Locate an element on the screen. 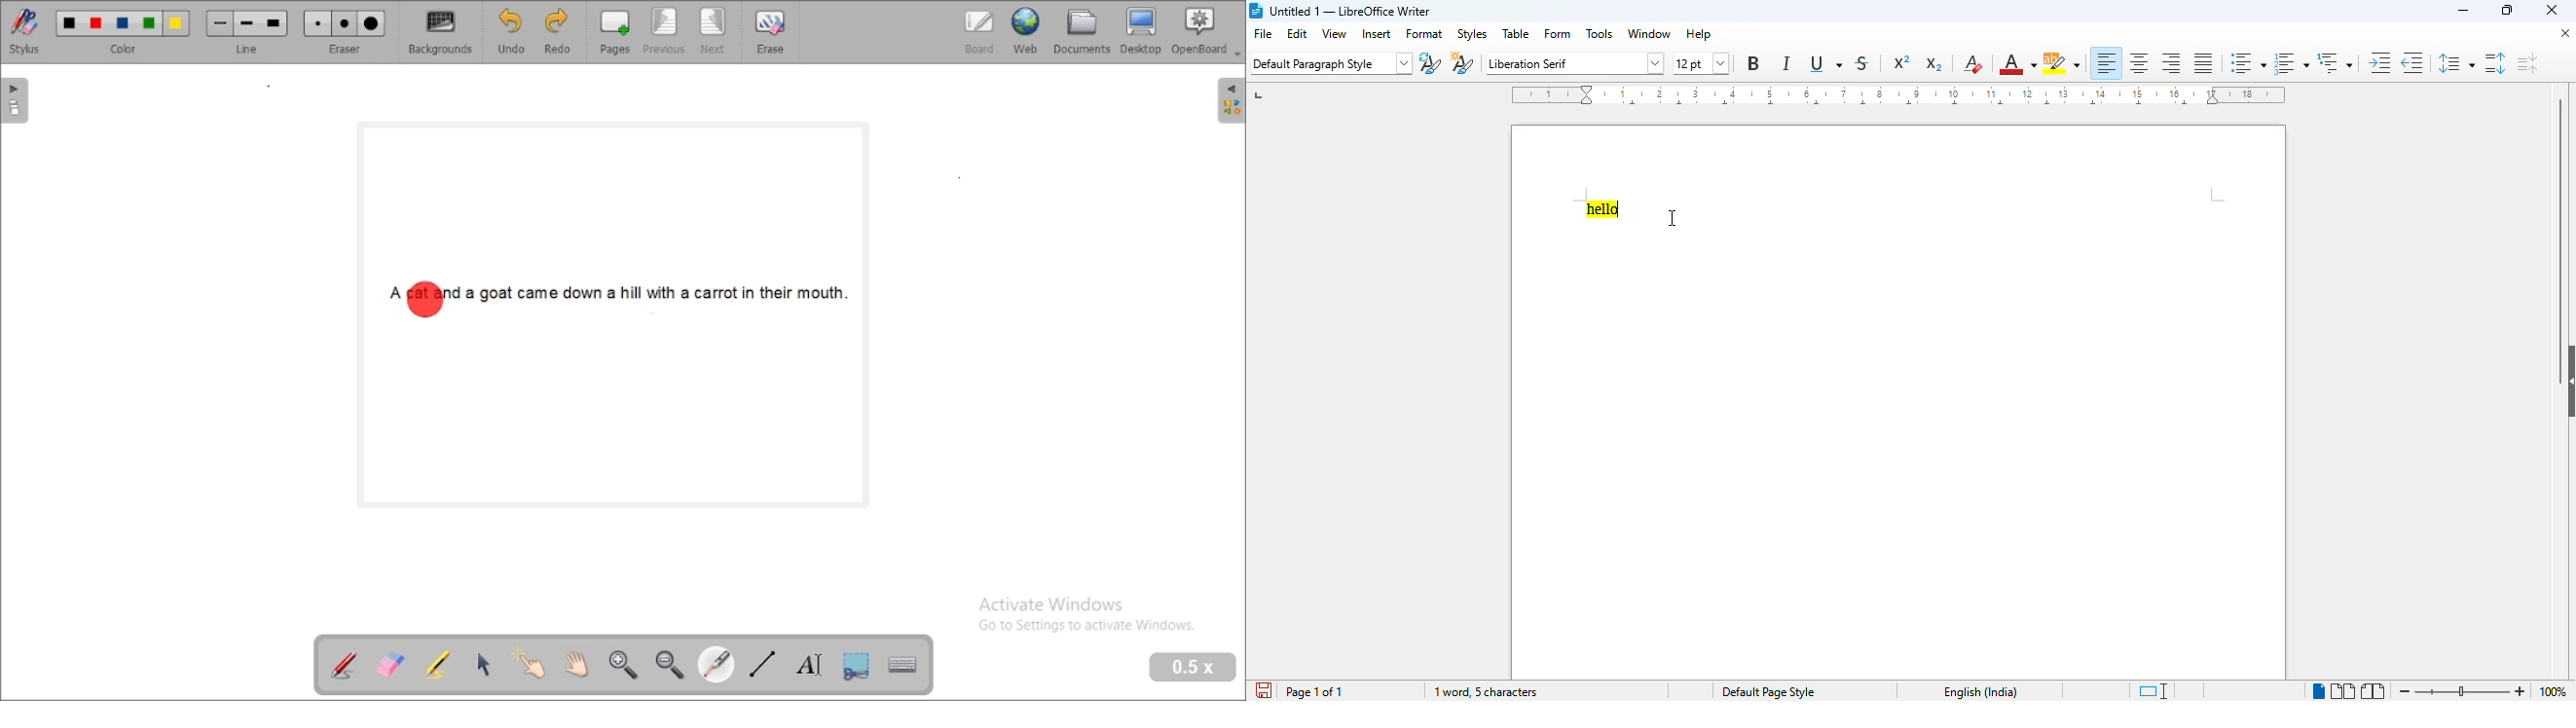  select outline format is located at coordinates (2335, 62).